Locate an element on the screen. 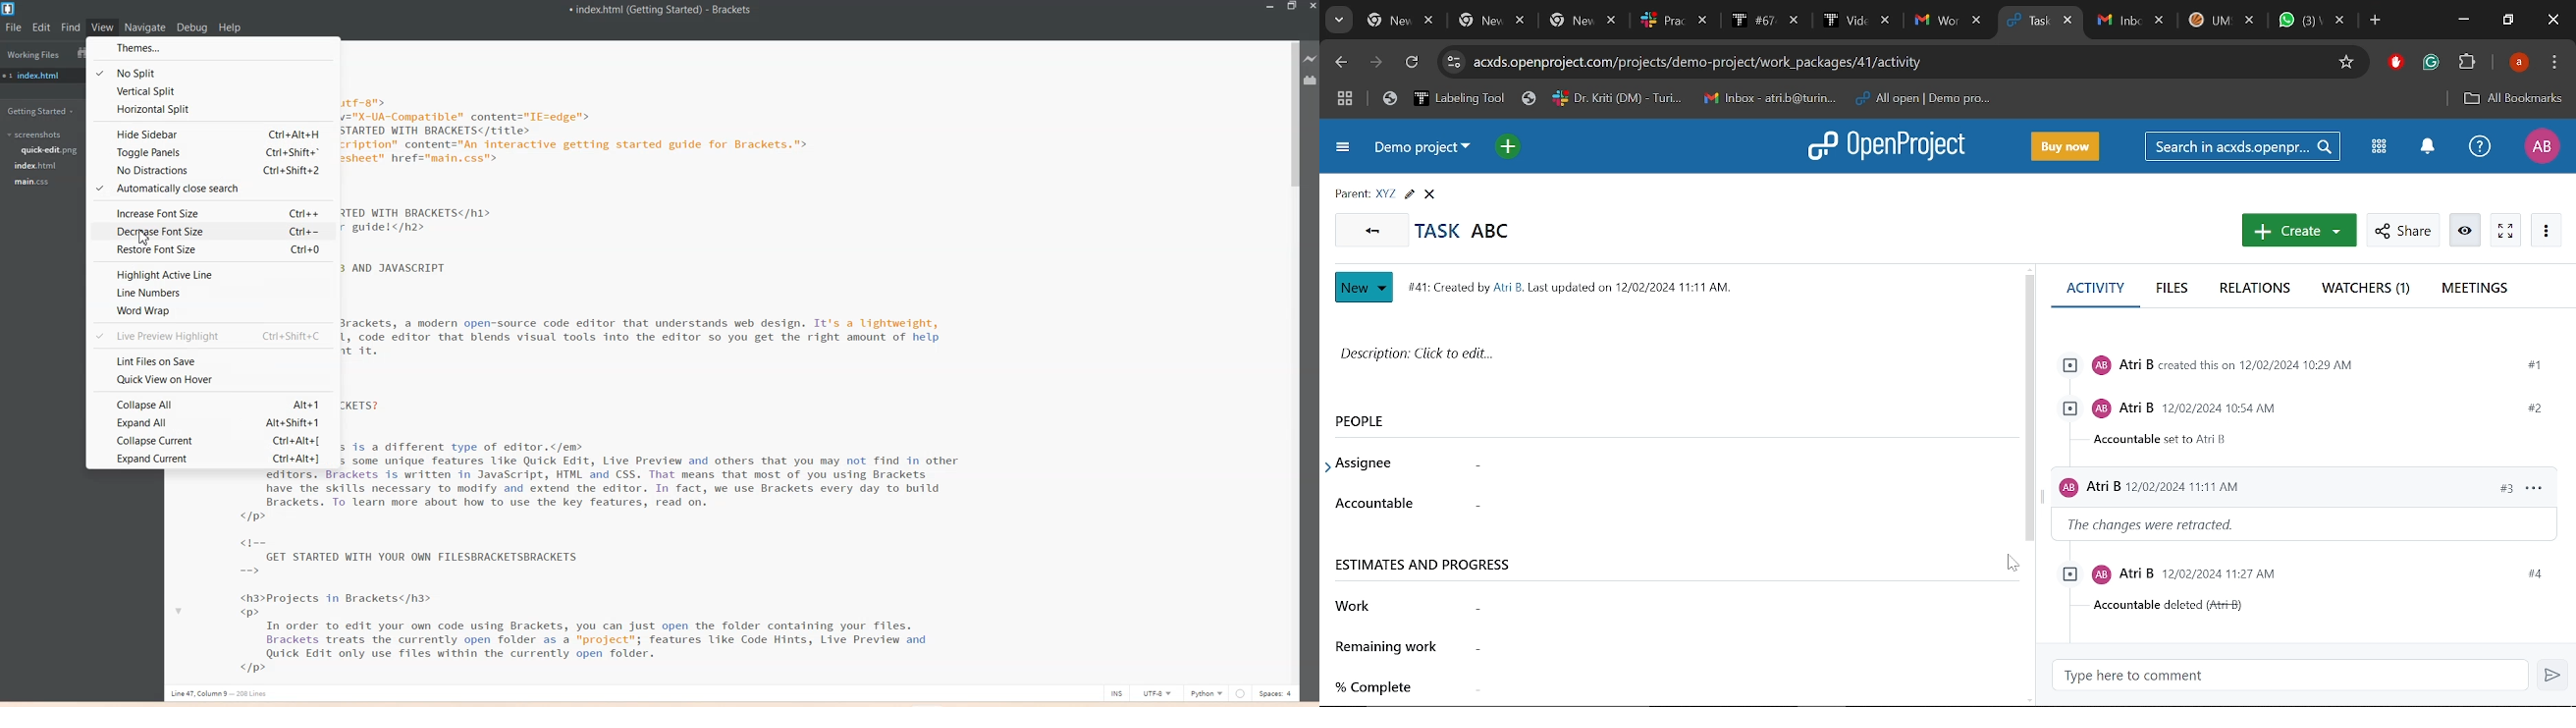  Quick-edit.png is located at coordinates (52, 151).